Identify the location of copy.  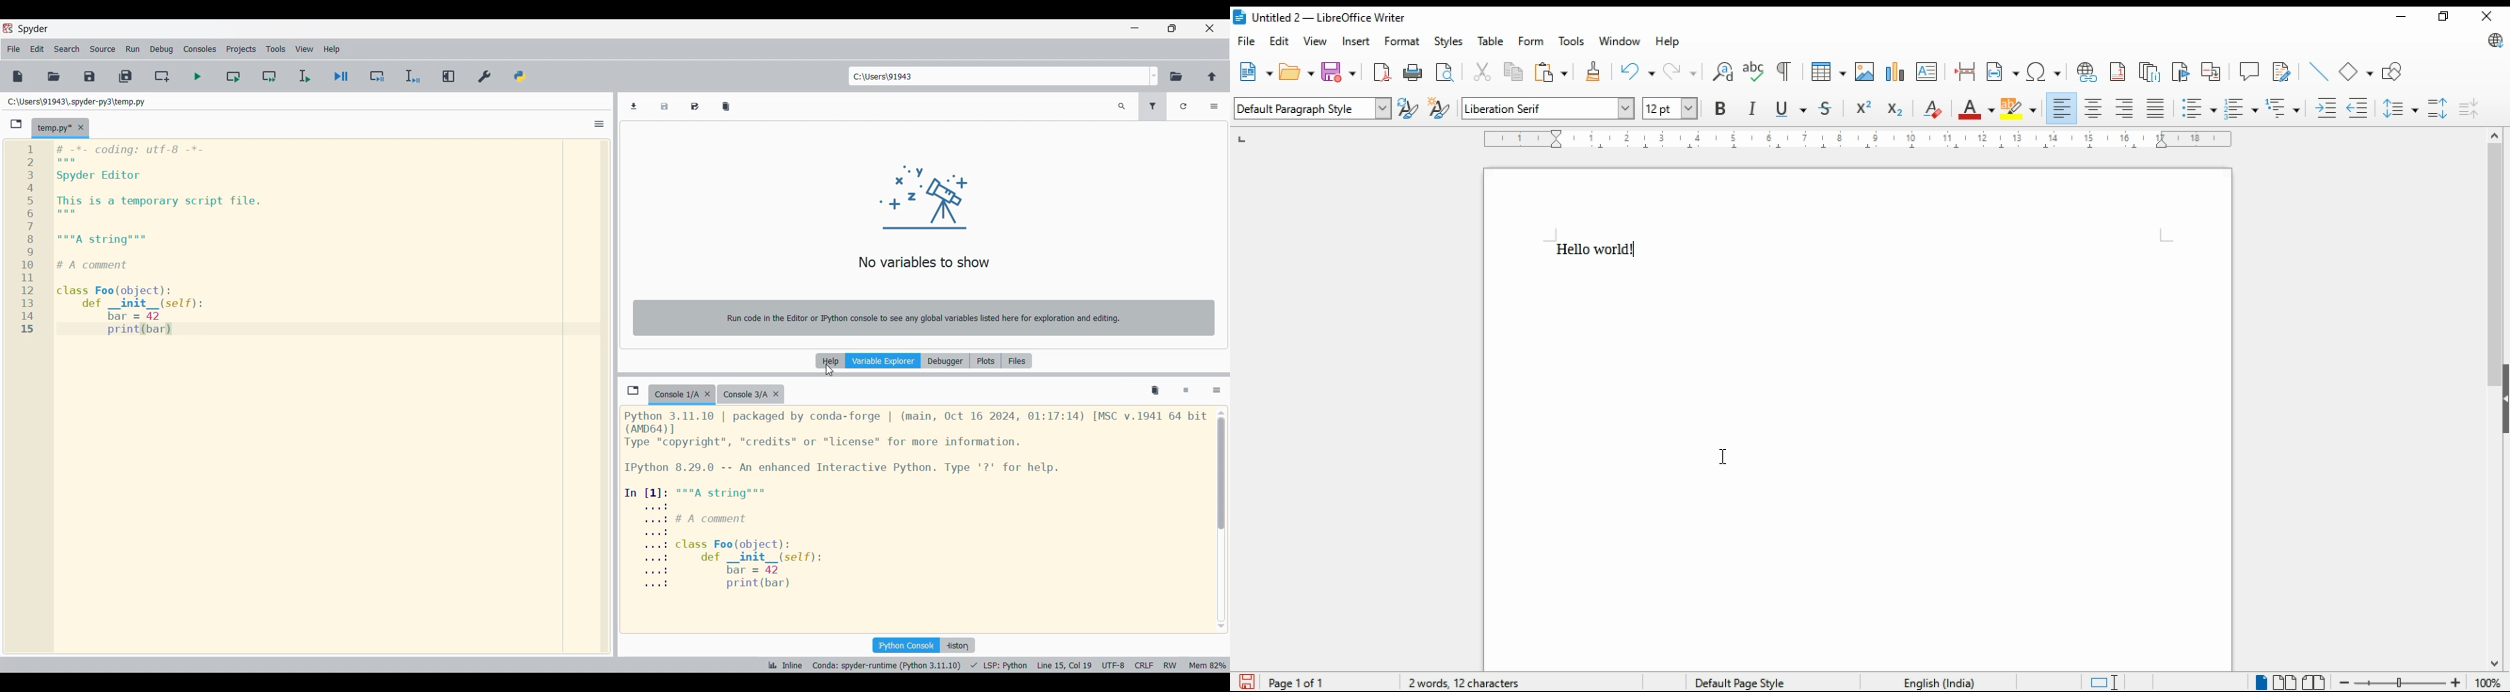
(1515, 71).